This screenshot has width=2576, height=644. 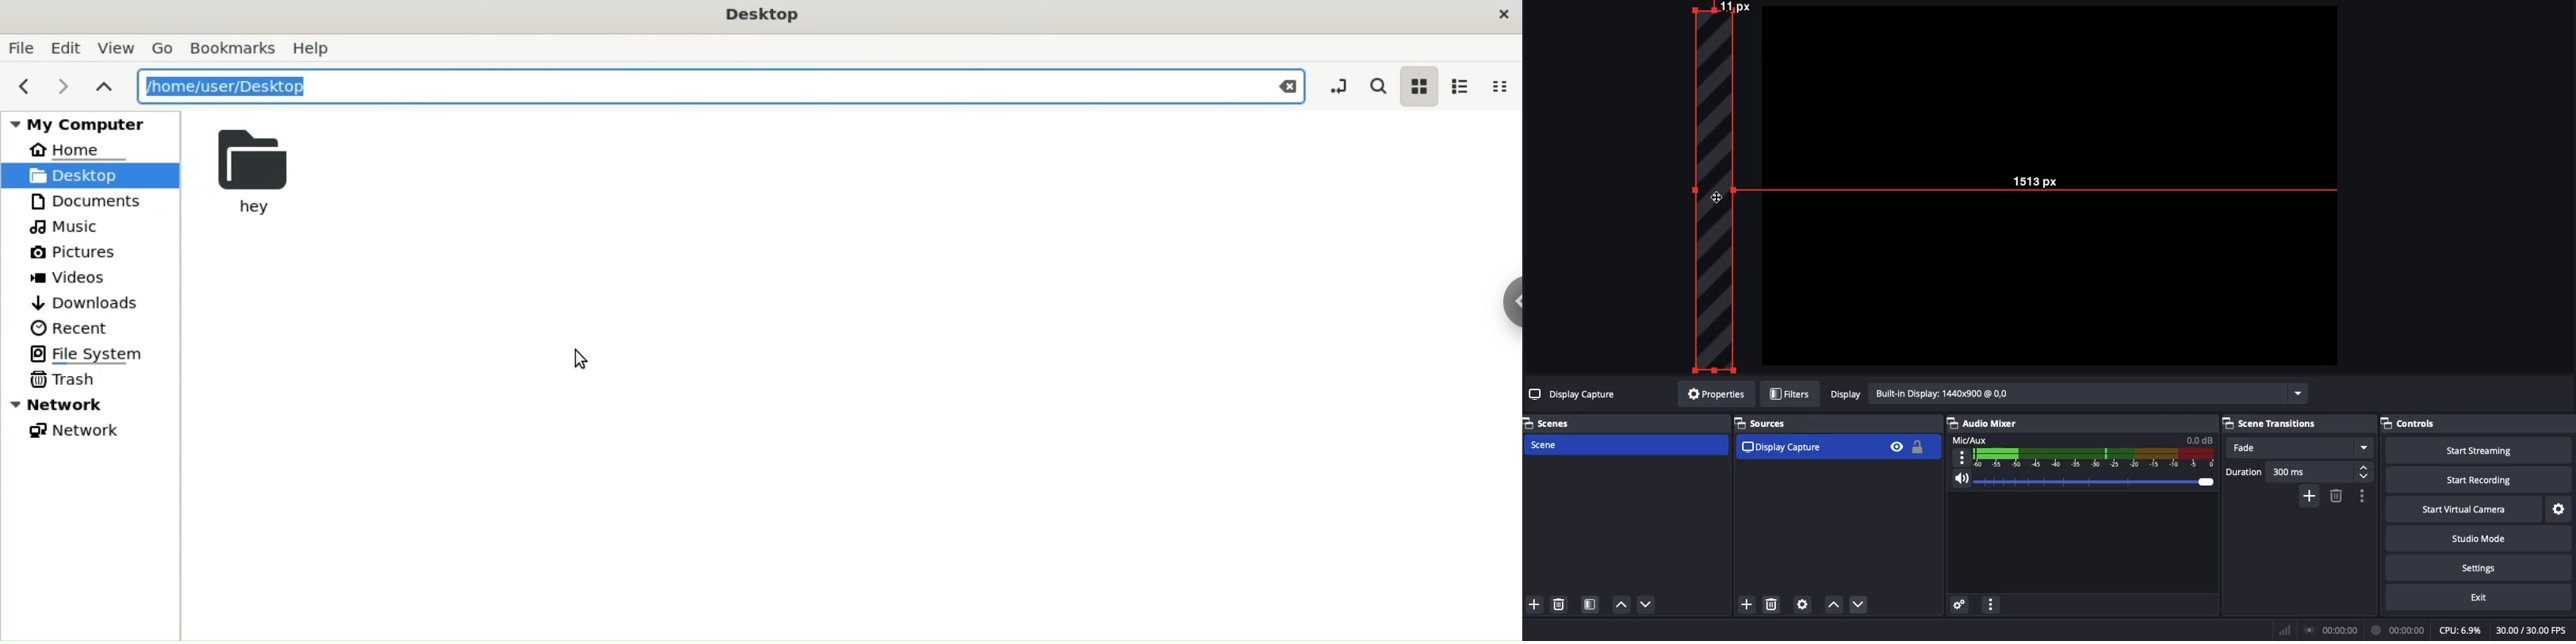 I want to click on Exit, so click(x=2481, y=596).